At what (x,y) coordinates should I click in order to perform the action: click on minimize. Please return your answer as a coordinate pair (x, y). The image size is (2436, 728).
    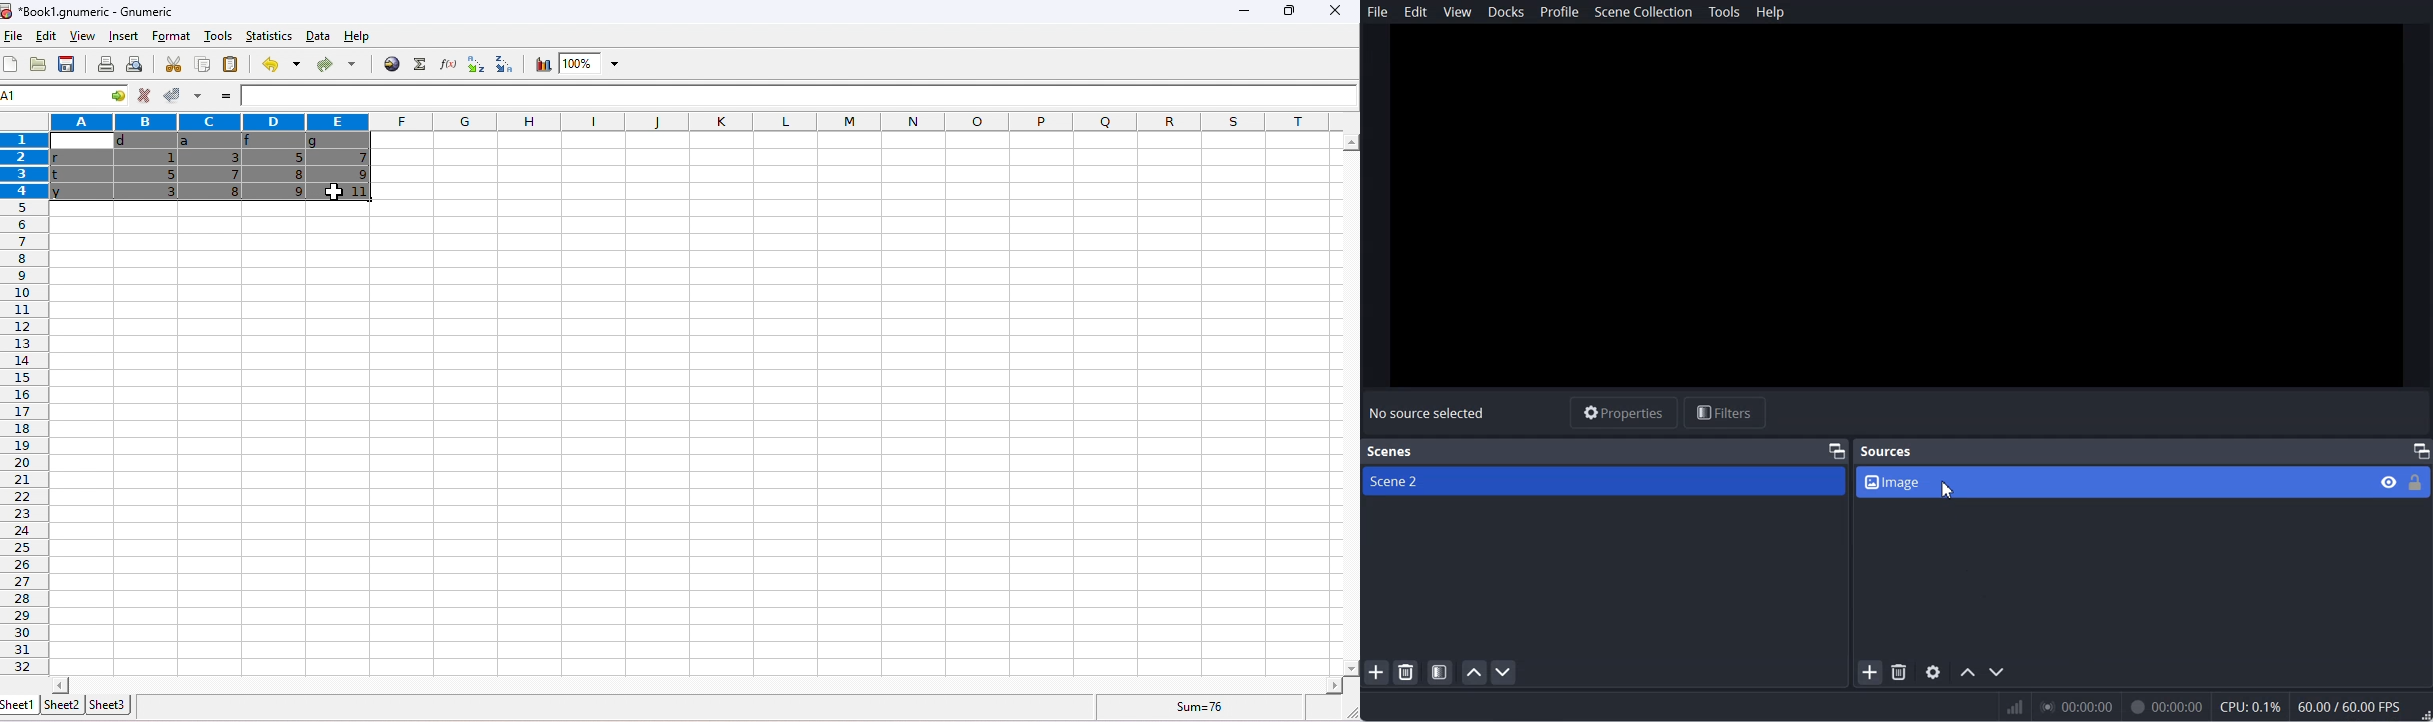
    Looking at the image, I should click on (1241, 14).